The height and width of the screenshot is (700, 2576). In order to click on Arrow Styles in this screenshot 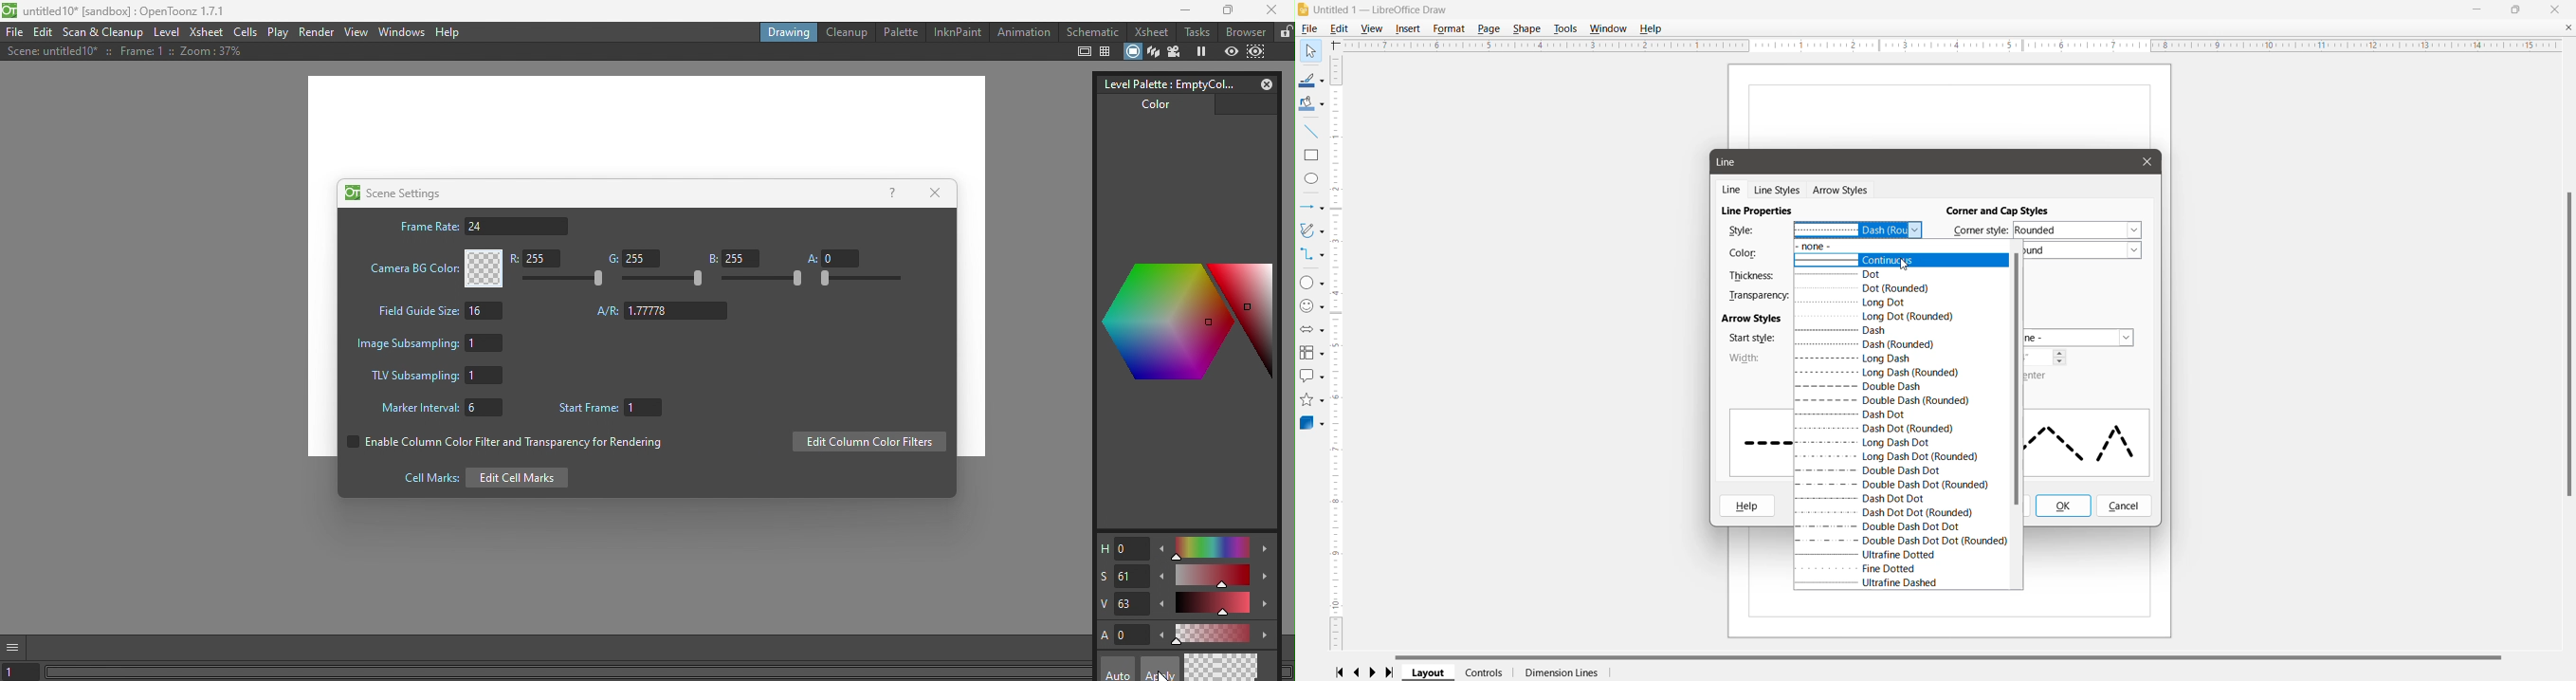, I will do `click(1754, 317)`.